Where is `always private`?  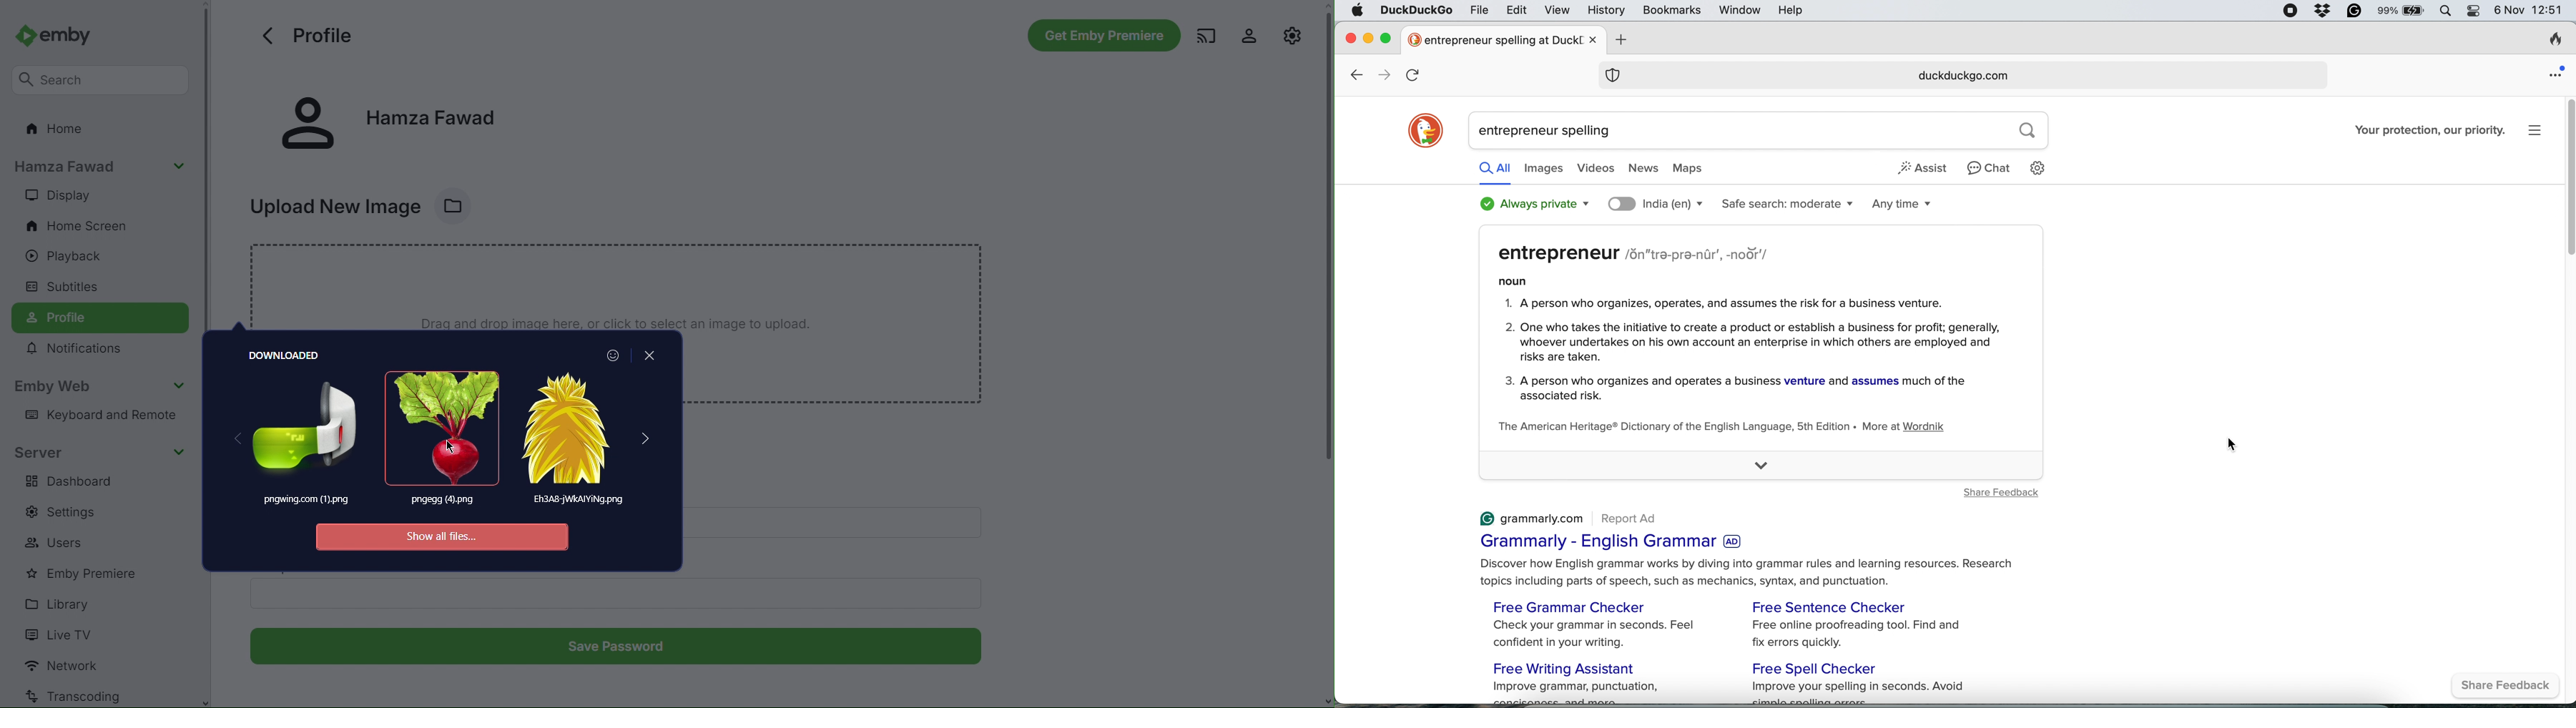 always private is located at coordinates (1525, 202).